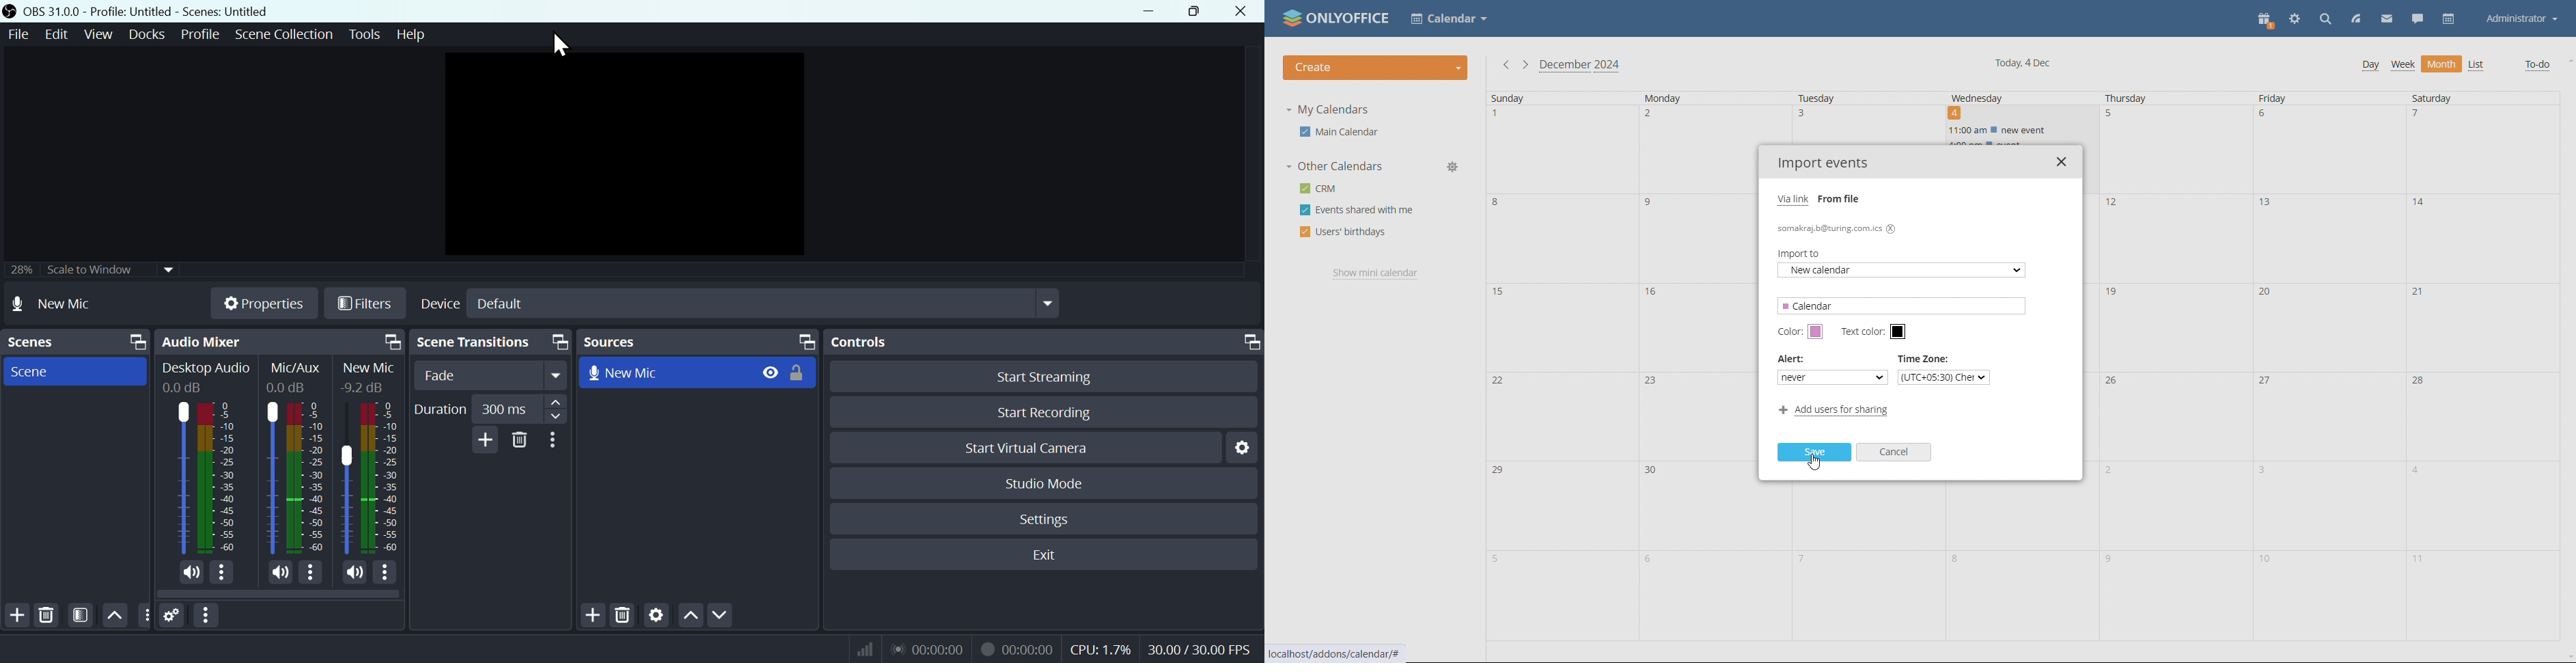 This screenshot has height=672, width=2576. Describe the element at coordinates (386, 573) in the screenshot. I see `More options` at that location.